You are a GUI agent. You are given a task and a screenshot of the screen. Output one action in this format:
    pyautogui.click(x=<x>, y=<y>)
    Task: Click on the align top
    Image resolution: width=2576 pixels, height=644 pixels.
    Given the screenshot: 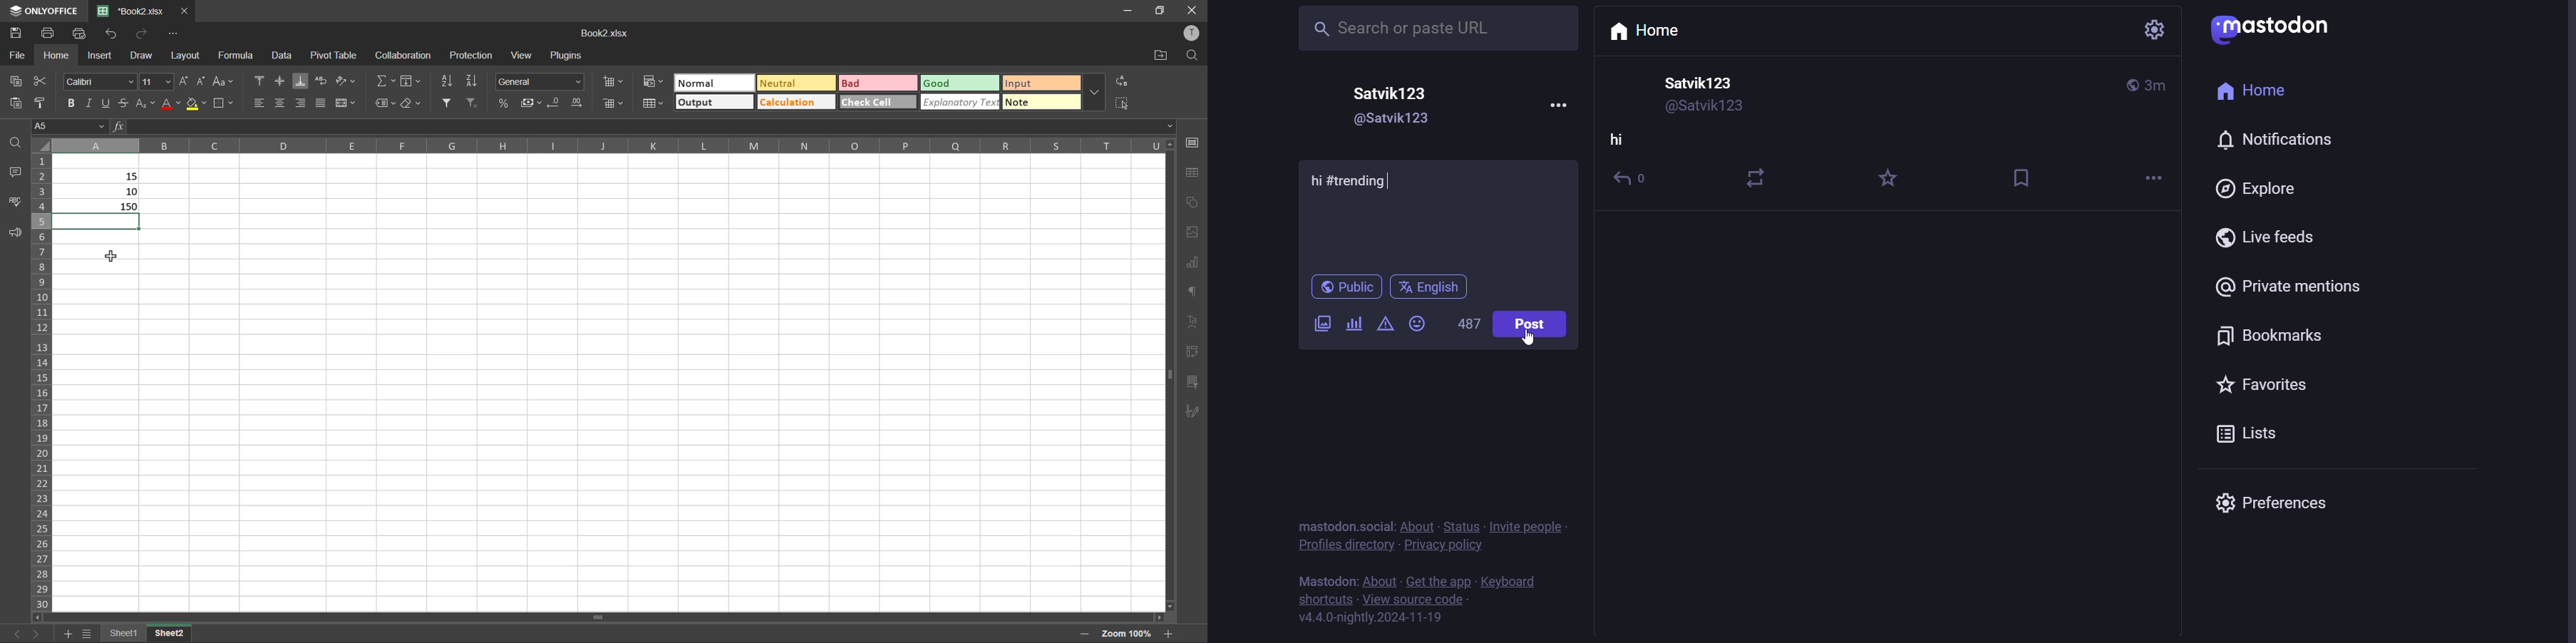 What is the action you would take?
    pyautogui.click(x=260, y=81)
    